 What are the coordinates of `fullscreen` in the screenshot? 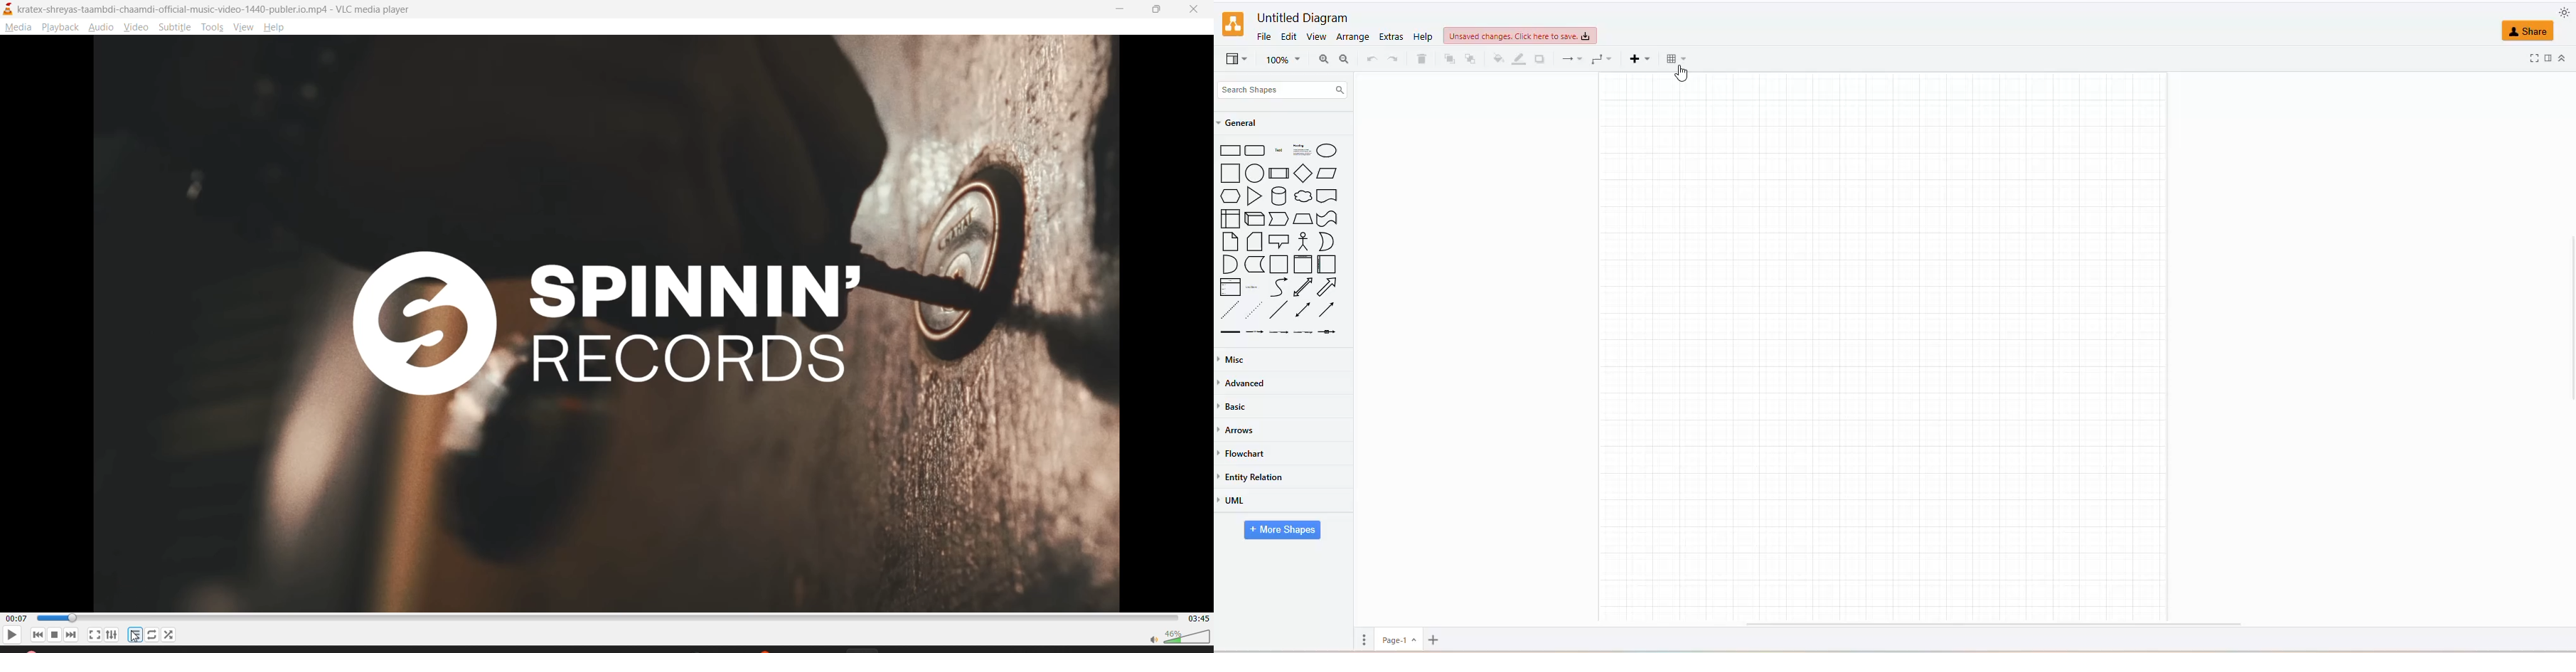 It's located at (2531, 60).